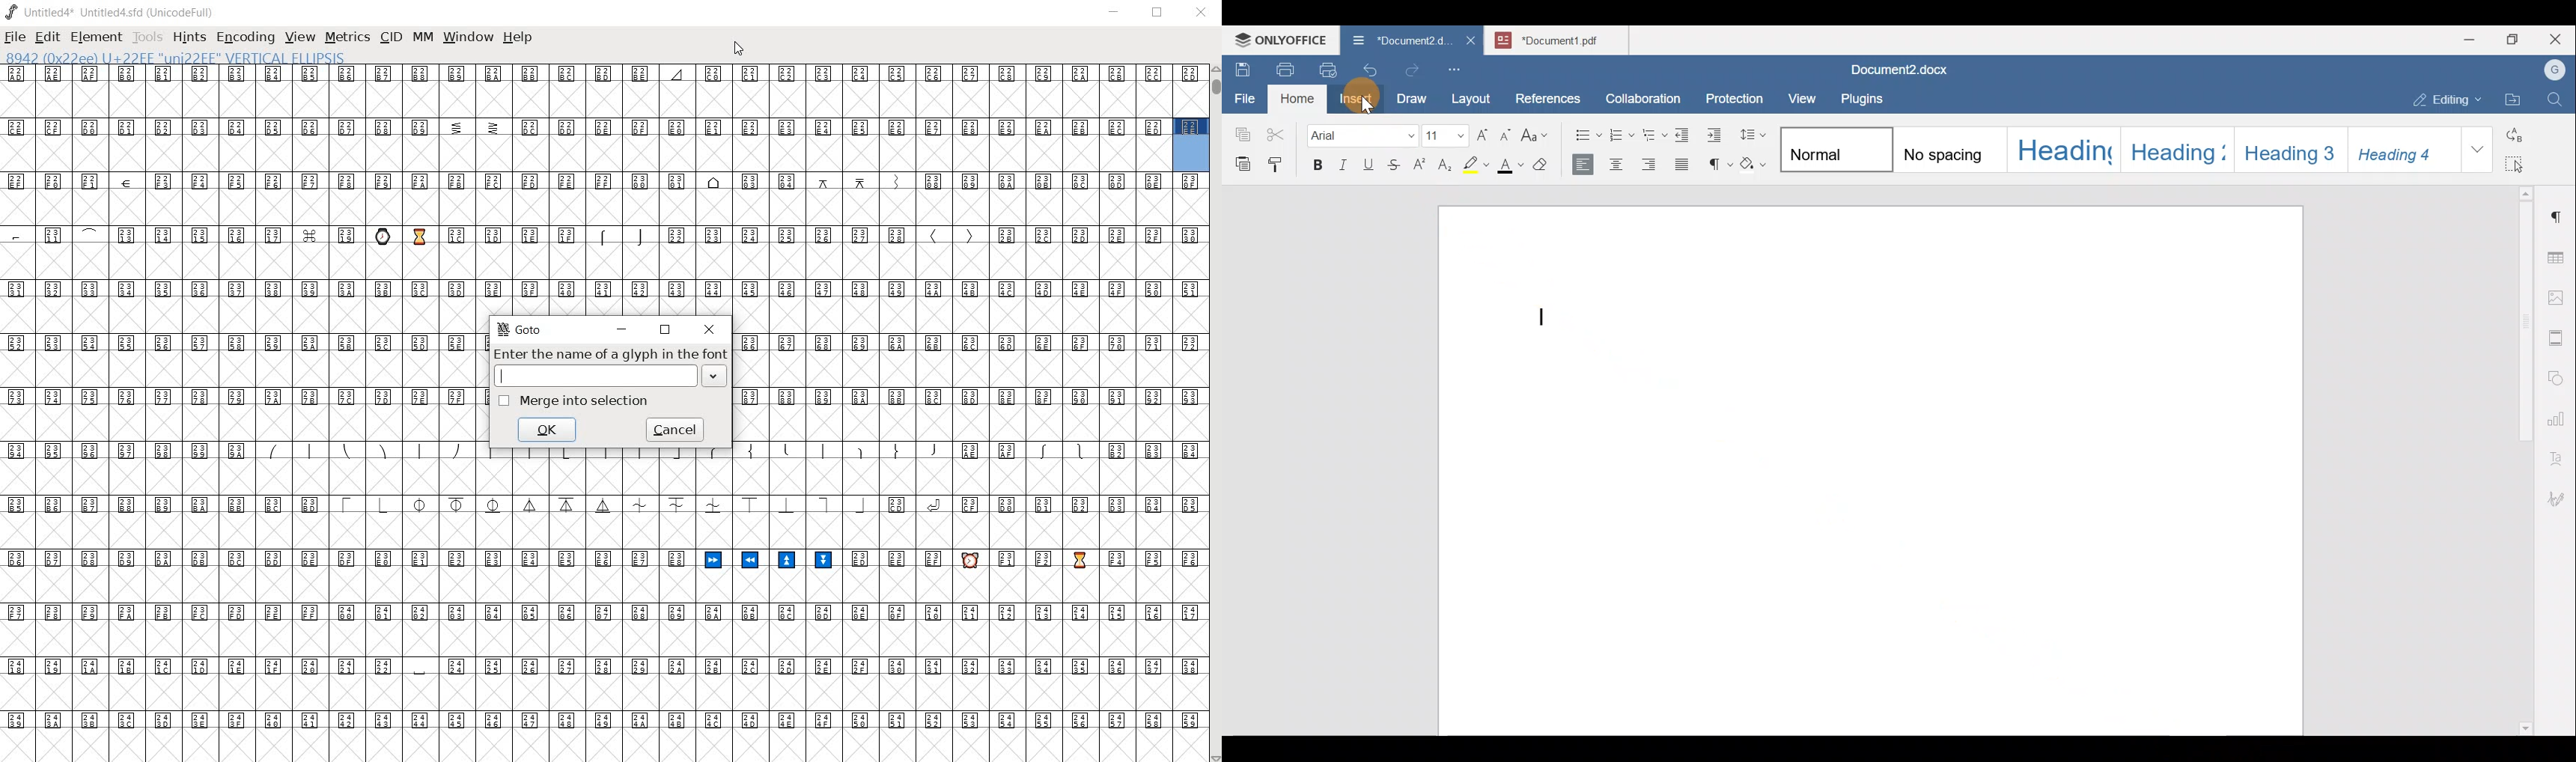  What do you see at coordinates (521, 329) in the screenshot?
I see `GoTo` at bounding box center [521, 329].